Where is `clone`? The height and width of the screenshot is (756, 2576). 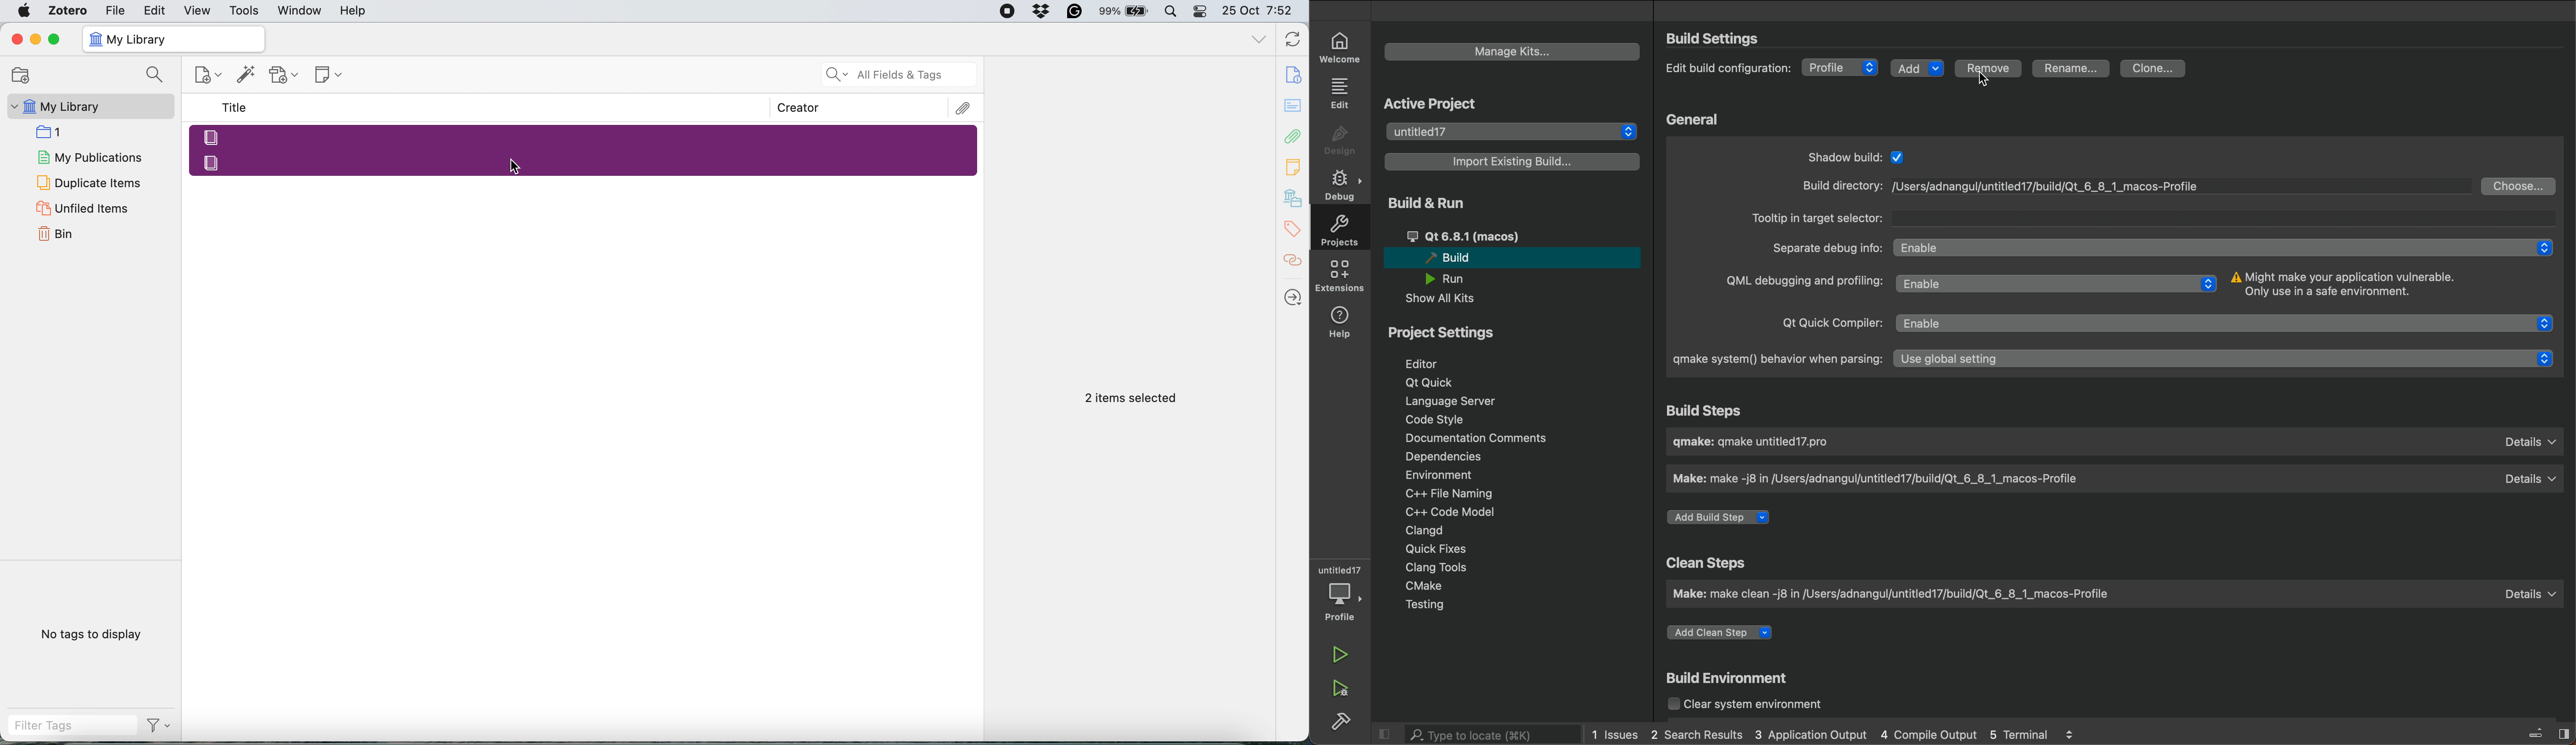
clone is located at coordinates (2155, 68).